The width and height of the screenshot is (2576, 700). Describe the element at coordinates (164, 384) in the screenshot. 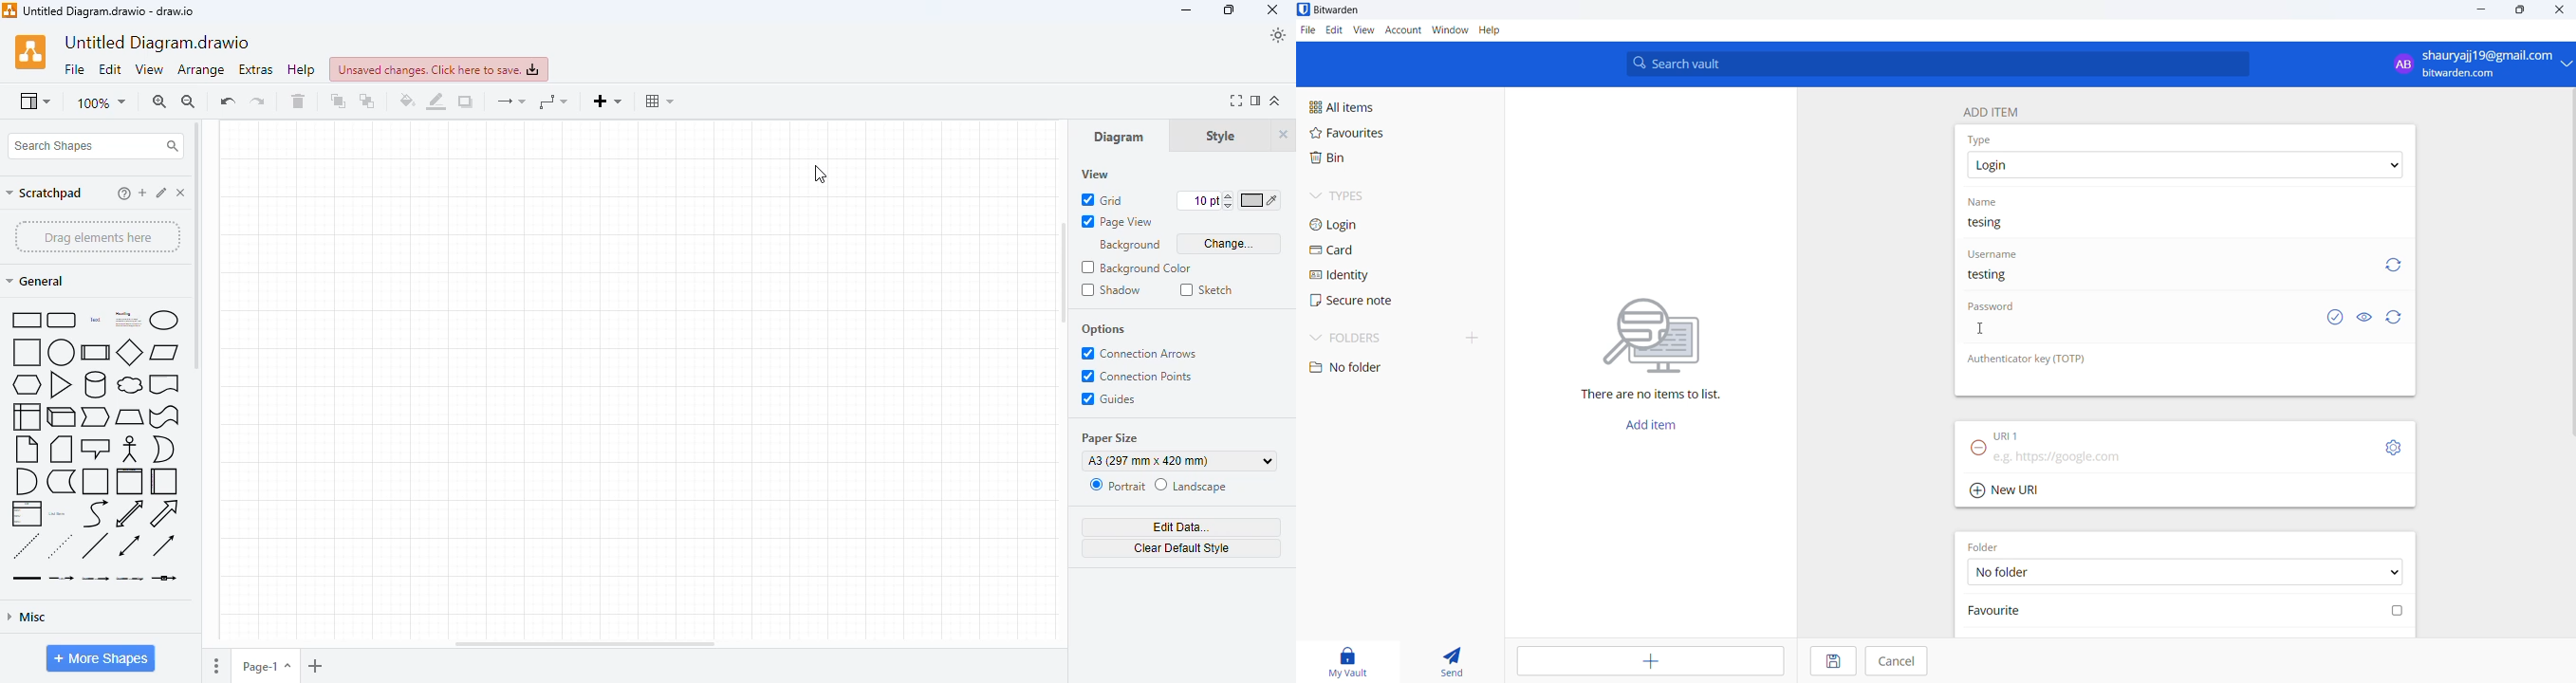

I see `document` at that location.